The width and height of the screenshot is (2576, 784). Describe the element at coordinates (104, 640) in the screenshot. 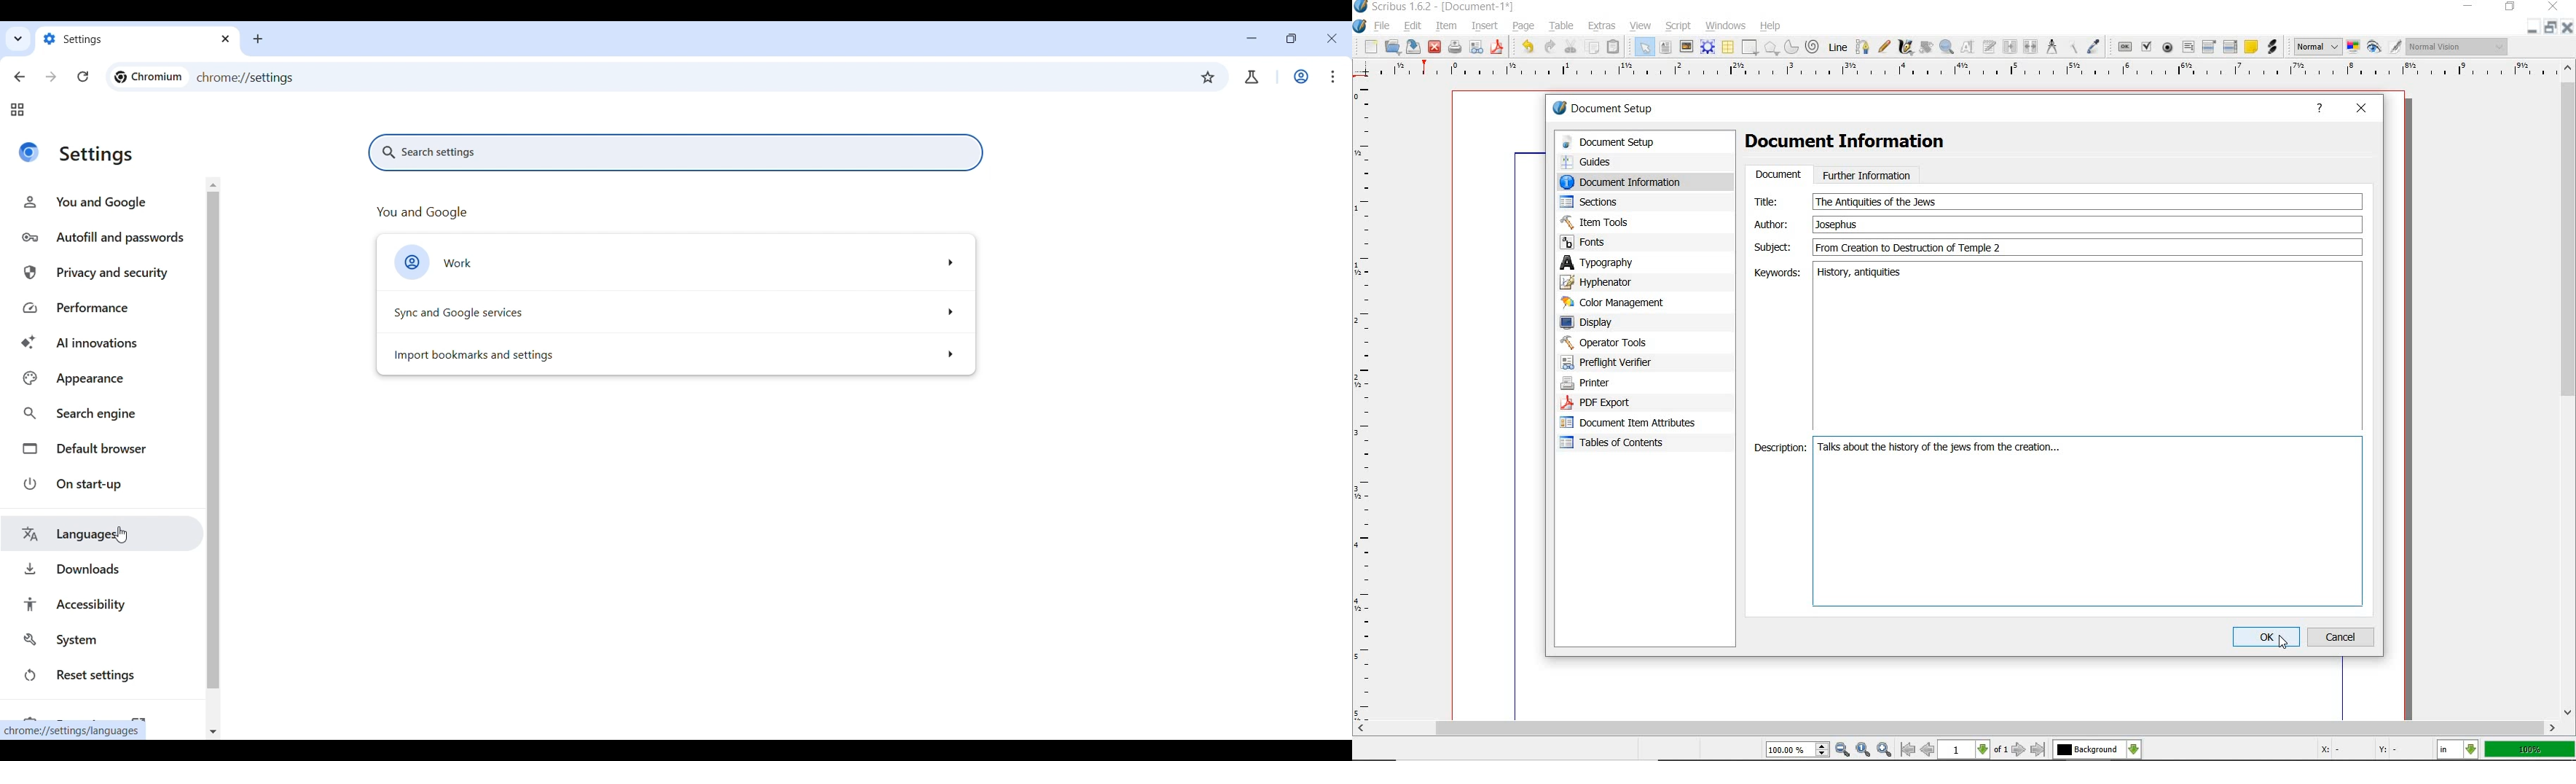

I see `System` at that location.